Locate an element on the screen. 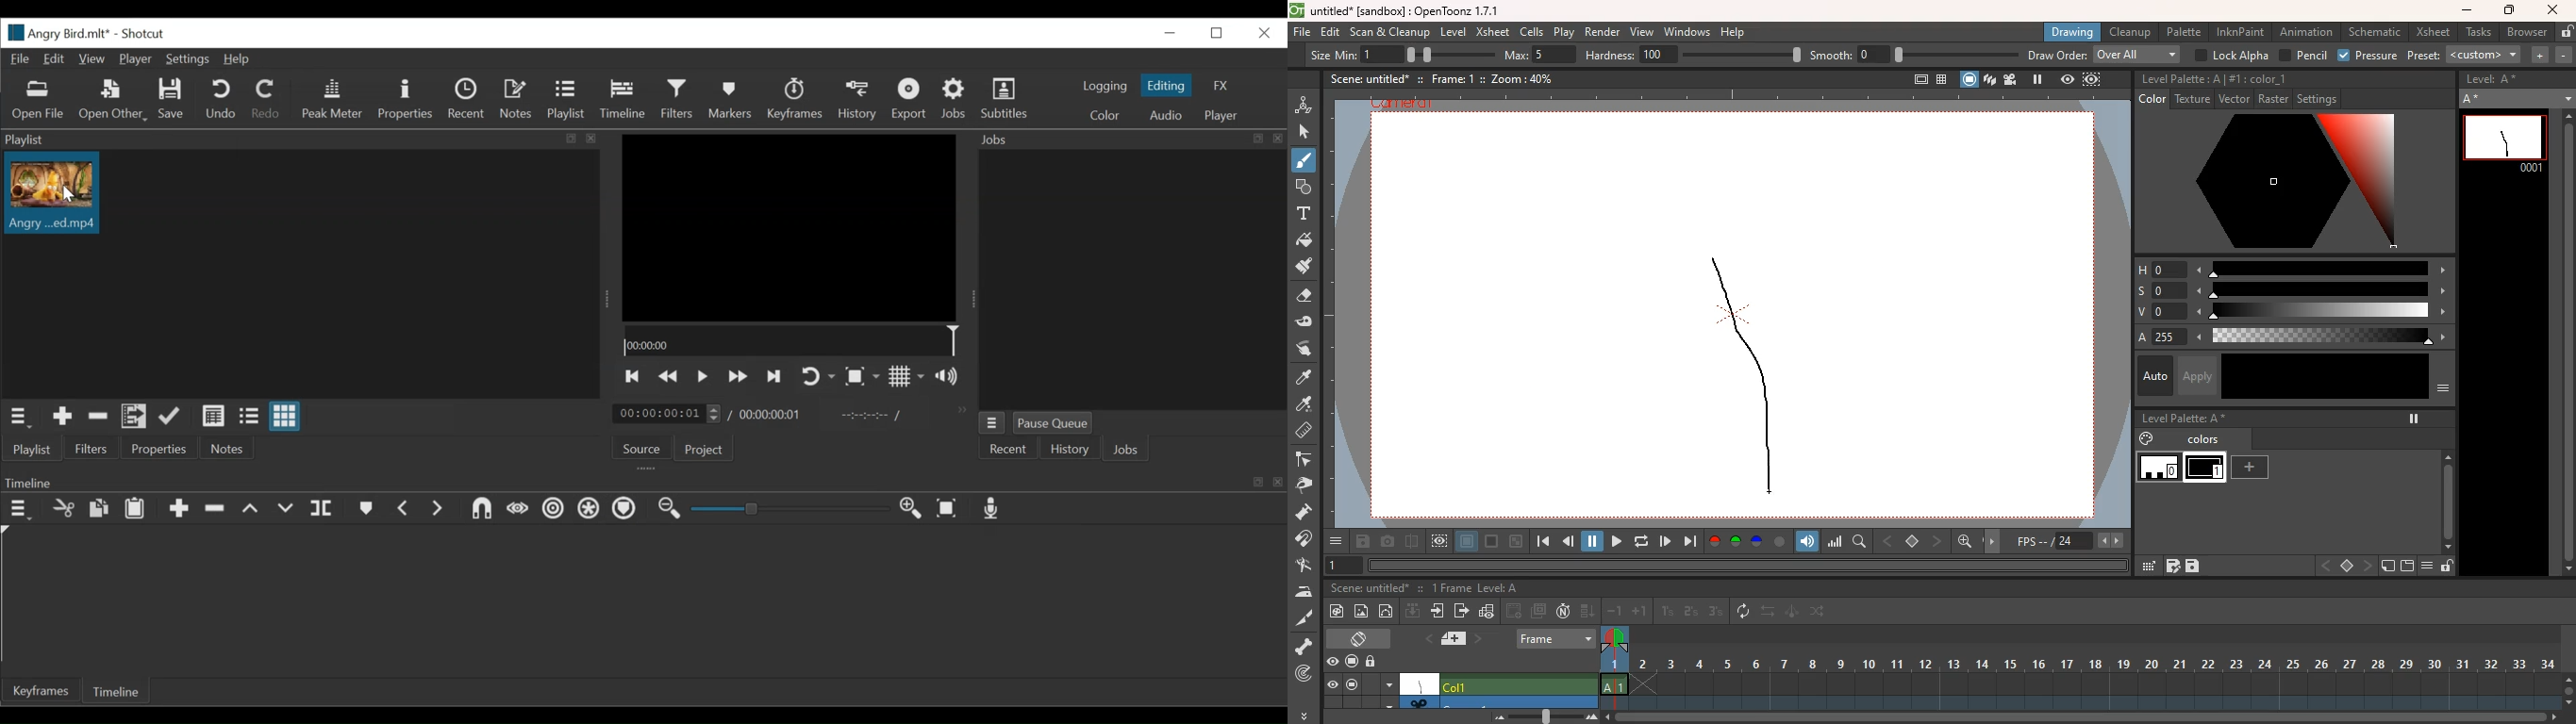 This screenshot has height=728, width=2576. History is located at coordinates (859, 101).